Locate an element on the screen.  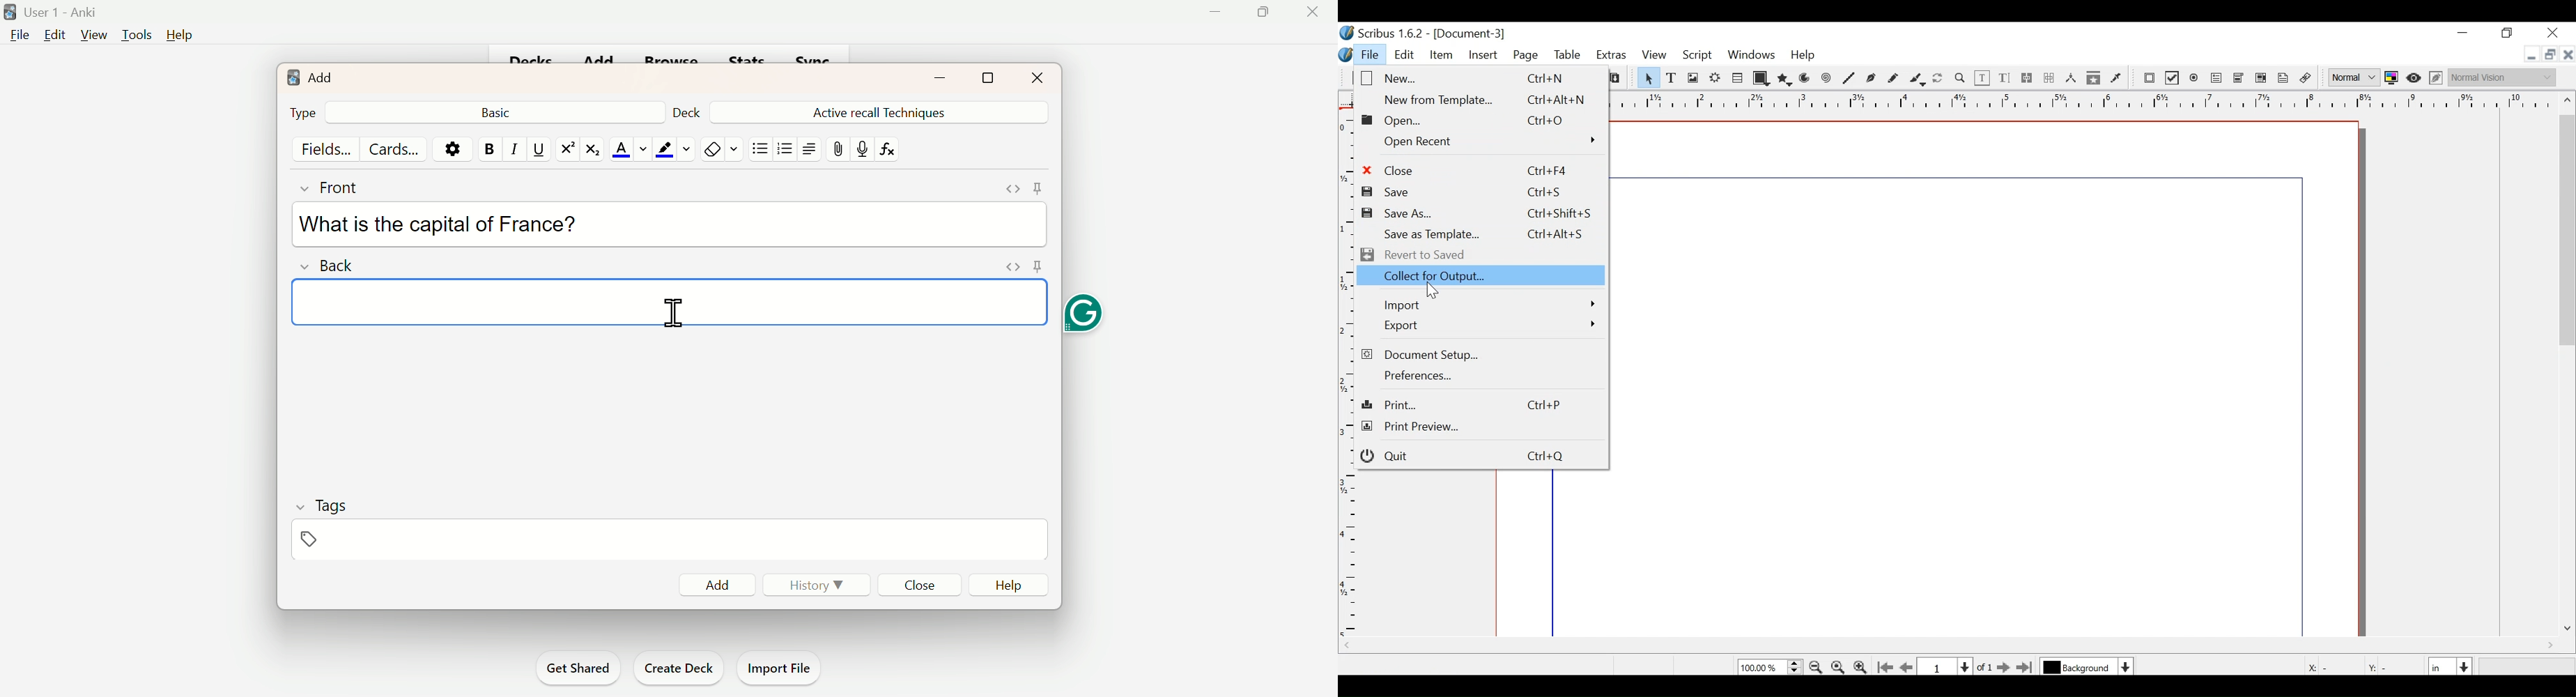
Underline is located at coordinates (539, 151).